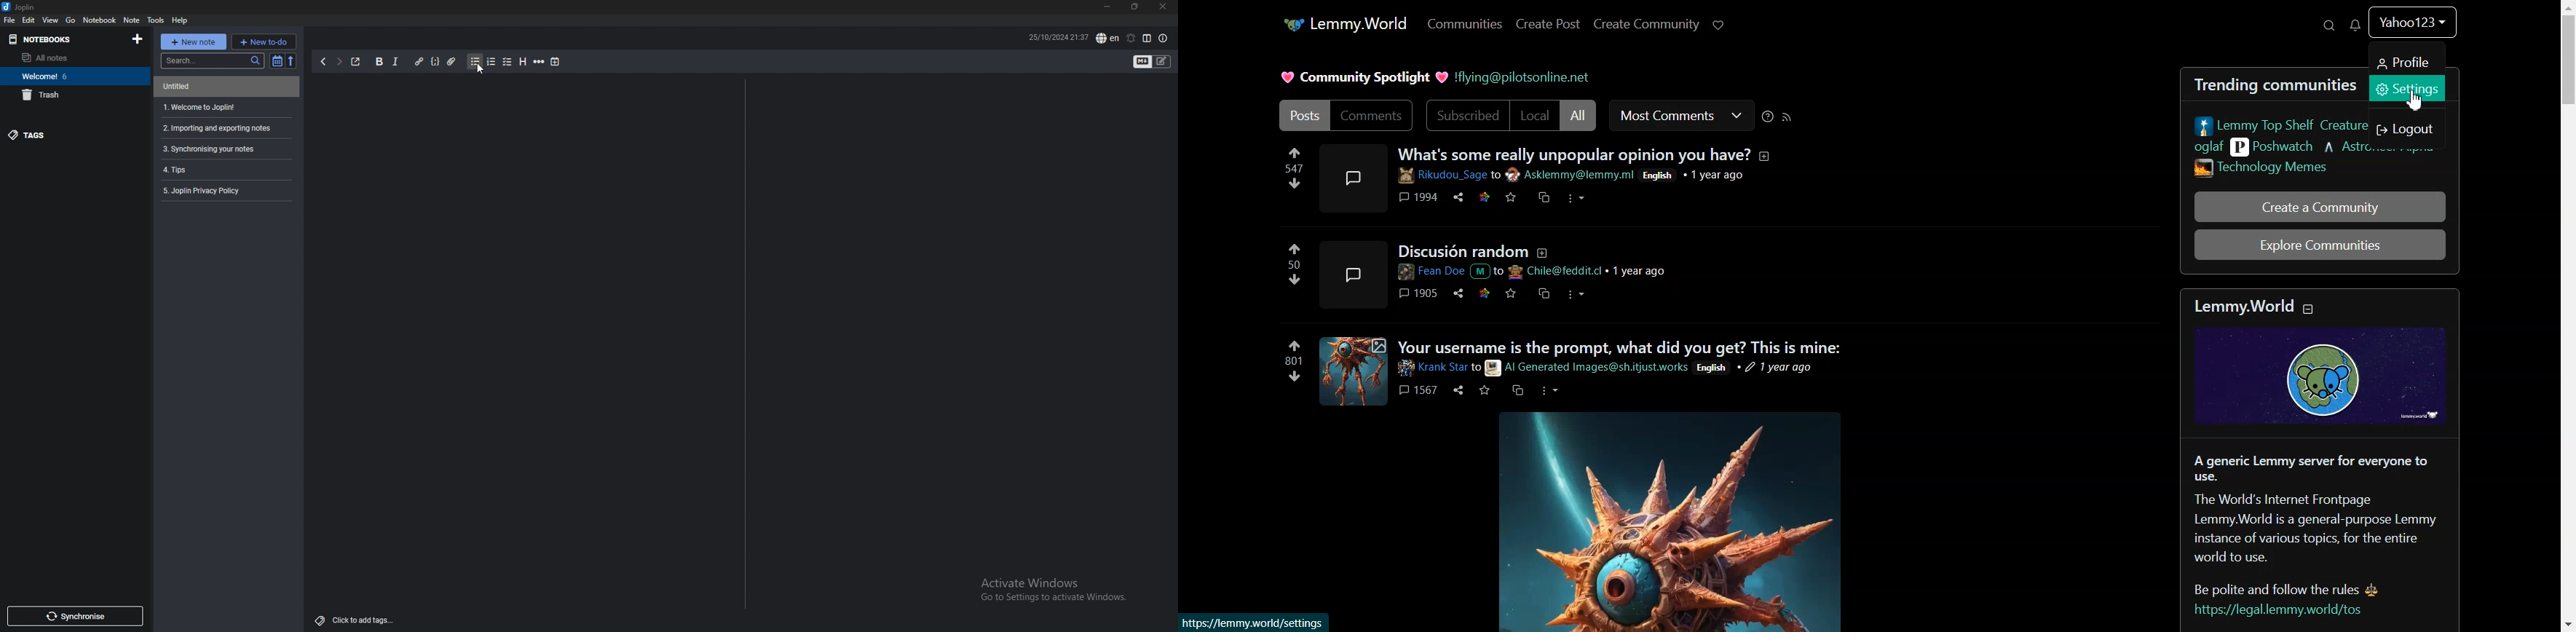 This screenshot has width=2576, height=644. Describe the element at coordinates (274, 62) in the screenshot. I see `toggle sort order filter` at that location.